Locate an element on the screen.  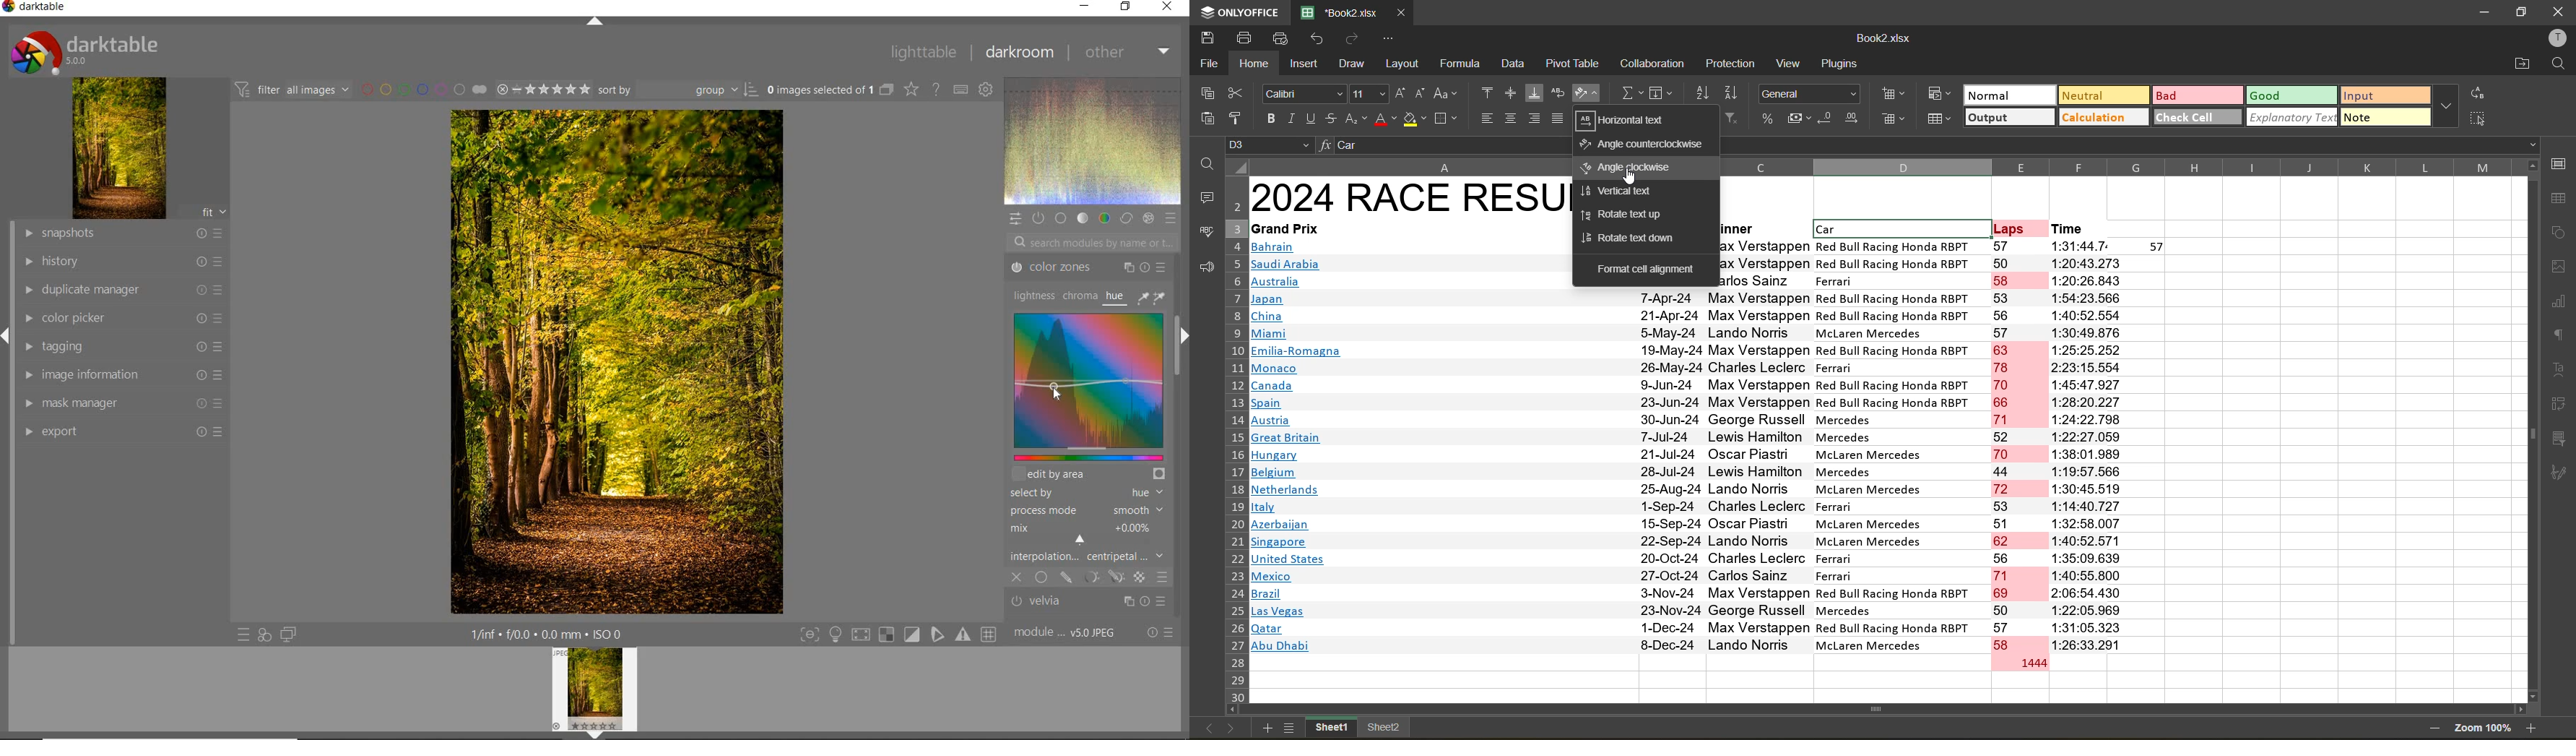
quick print is located at coordinates (1283, 37).